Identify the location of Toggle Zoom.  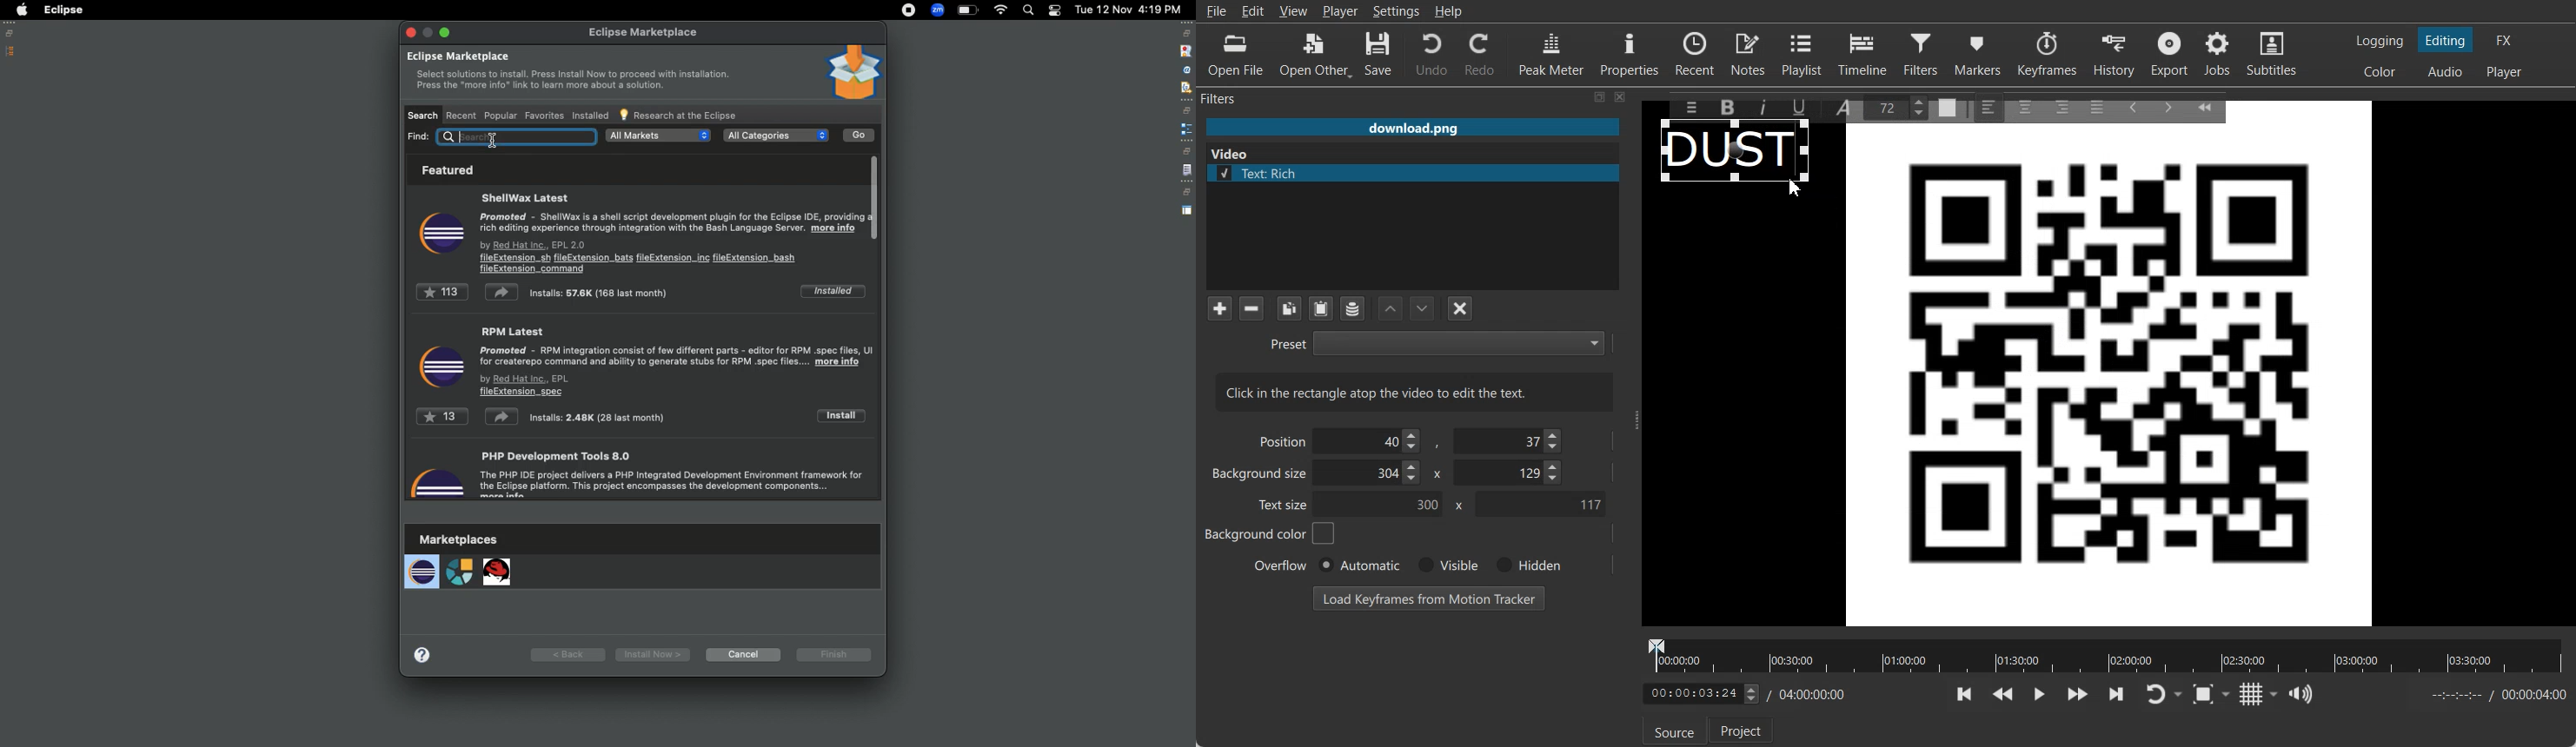
(2205, 695).